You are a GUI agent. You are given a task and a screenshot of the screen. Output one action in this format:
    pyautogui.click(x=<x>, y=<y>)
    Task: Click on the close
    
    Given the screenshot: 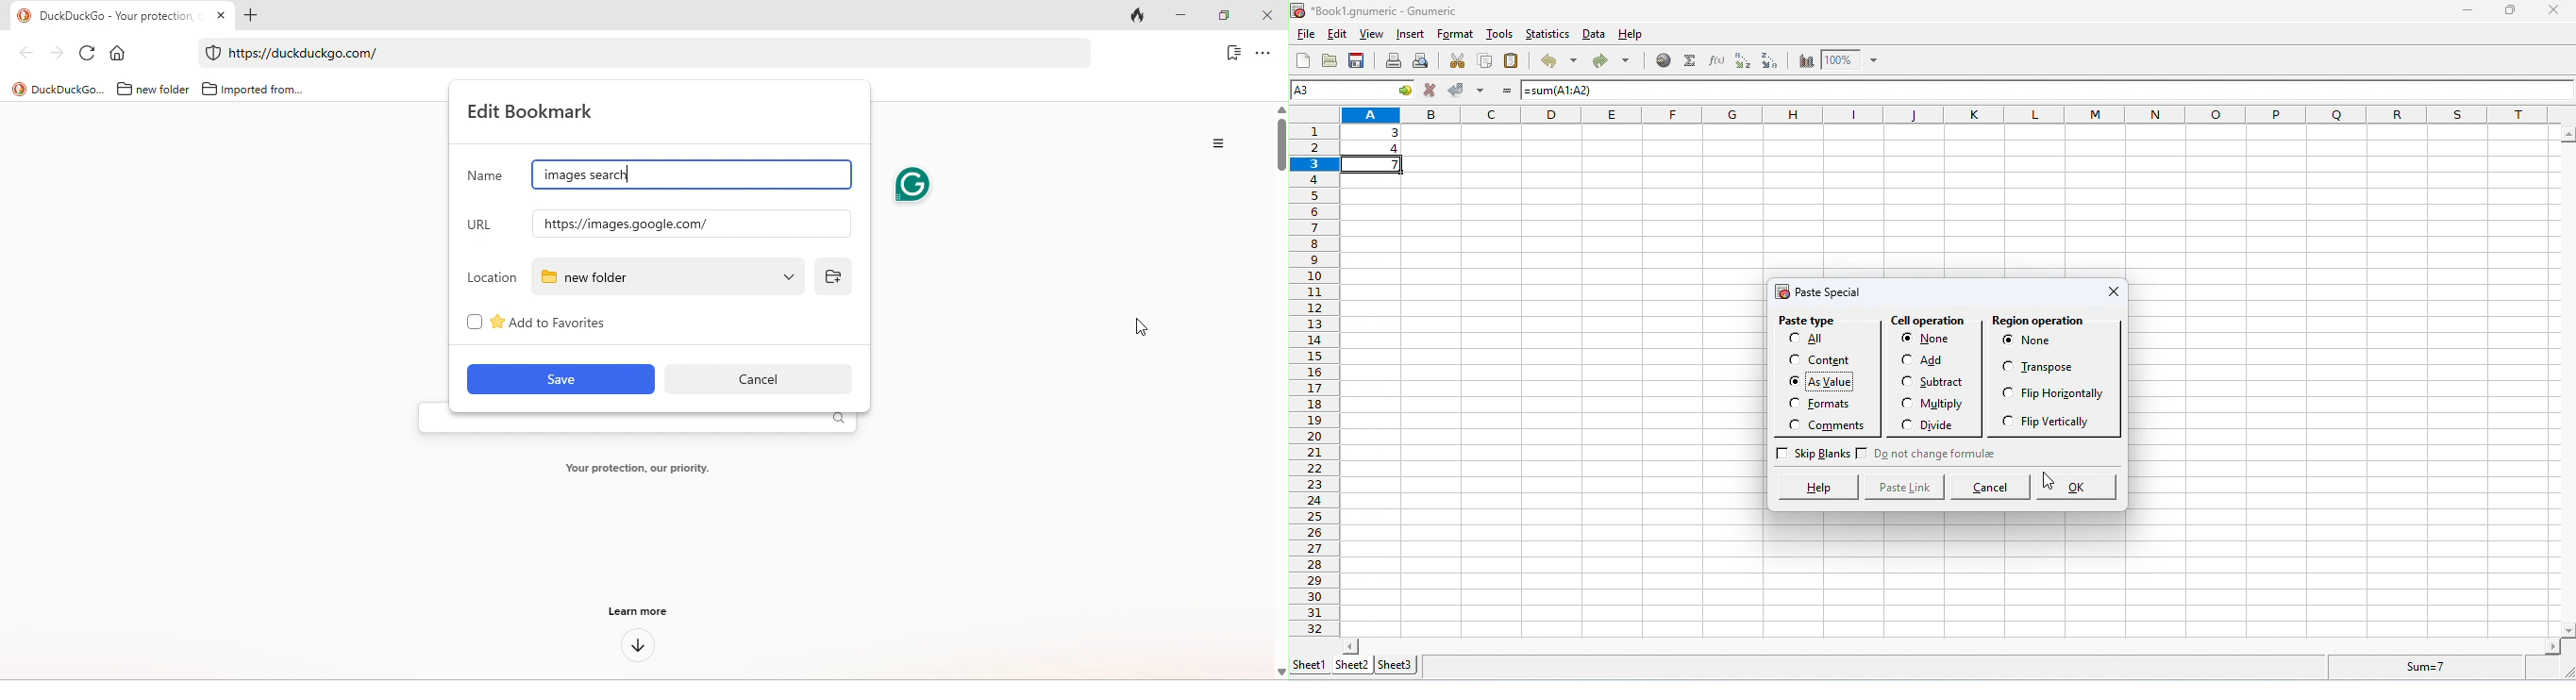 What is the action you would take?
    pyautogui.click(x=1270, y=16)
    